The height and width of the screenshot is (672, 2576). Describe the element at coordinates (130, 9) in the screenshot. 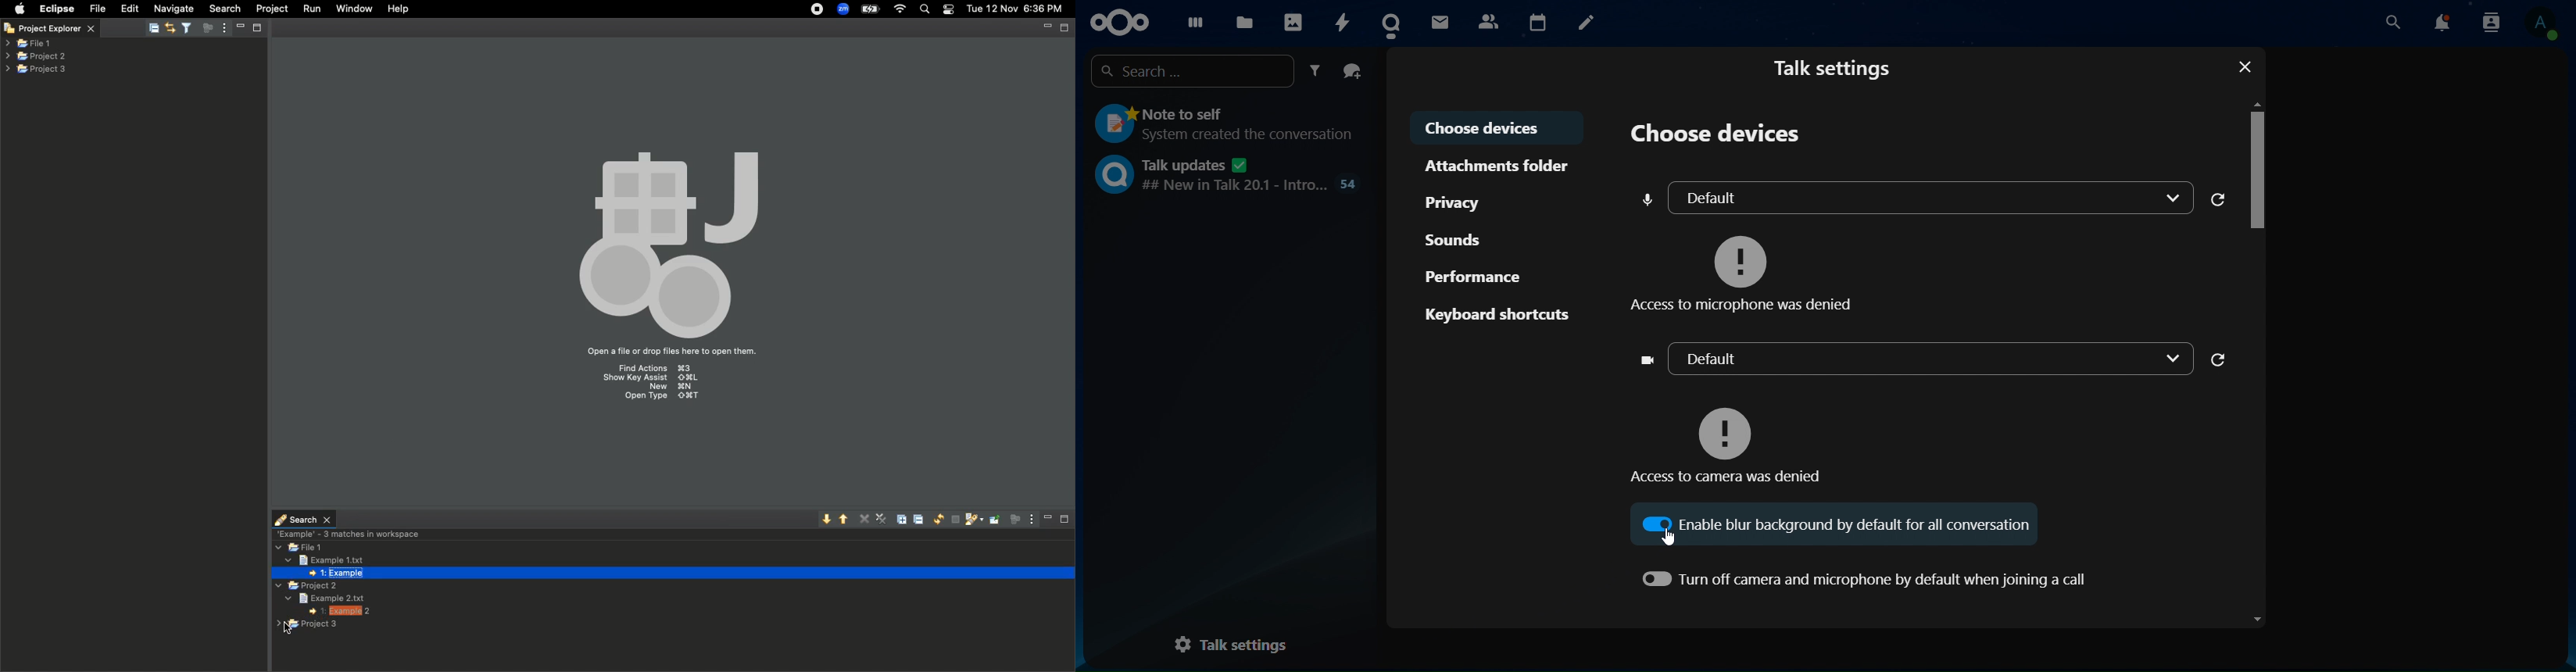

I see `Edit` at that location.